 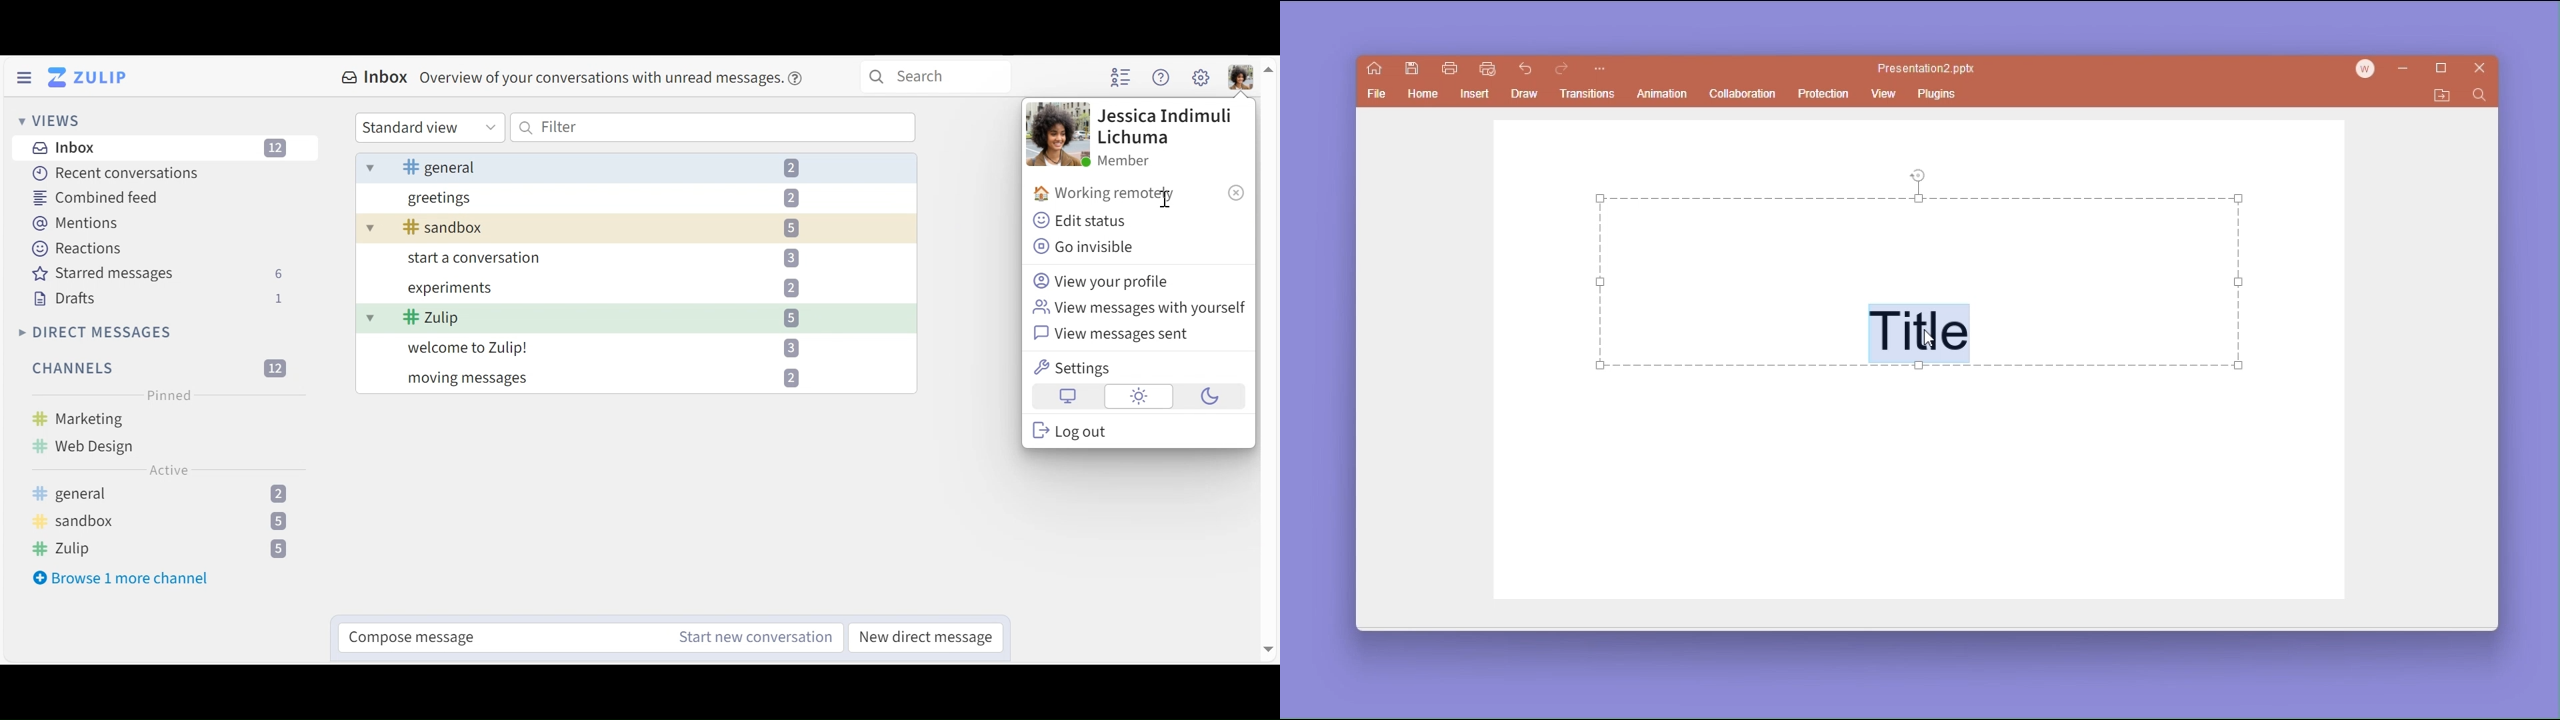 I want to click on Presentation2 pptx., so click(x=1929, y=69).